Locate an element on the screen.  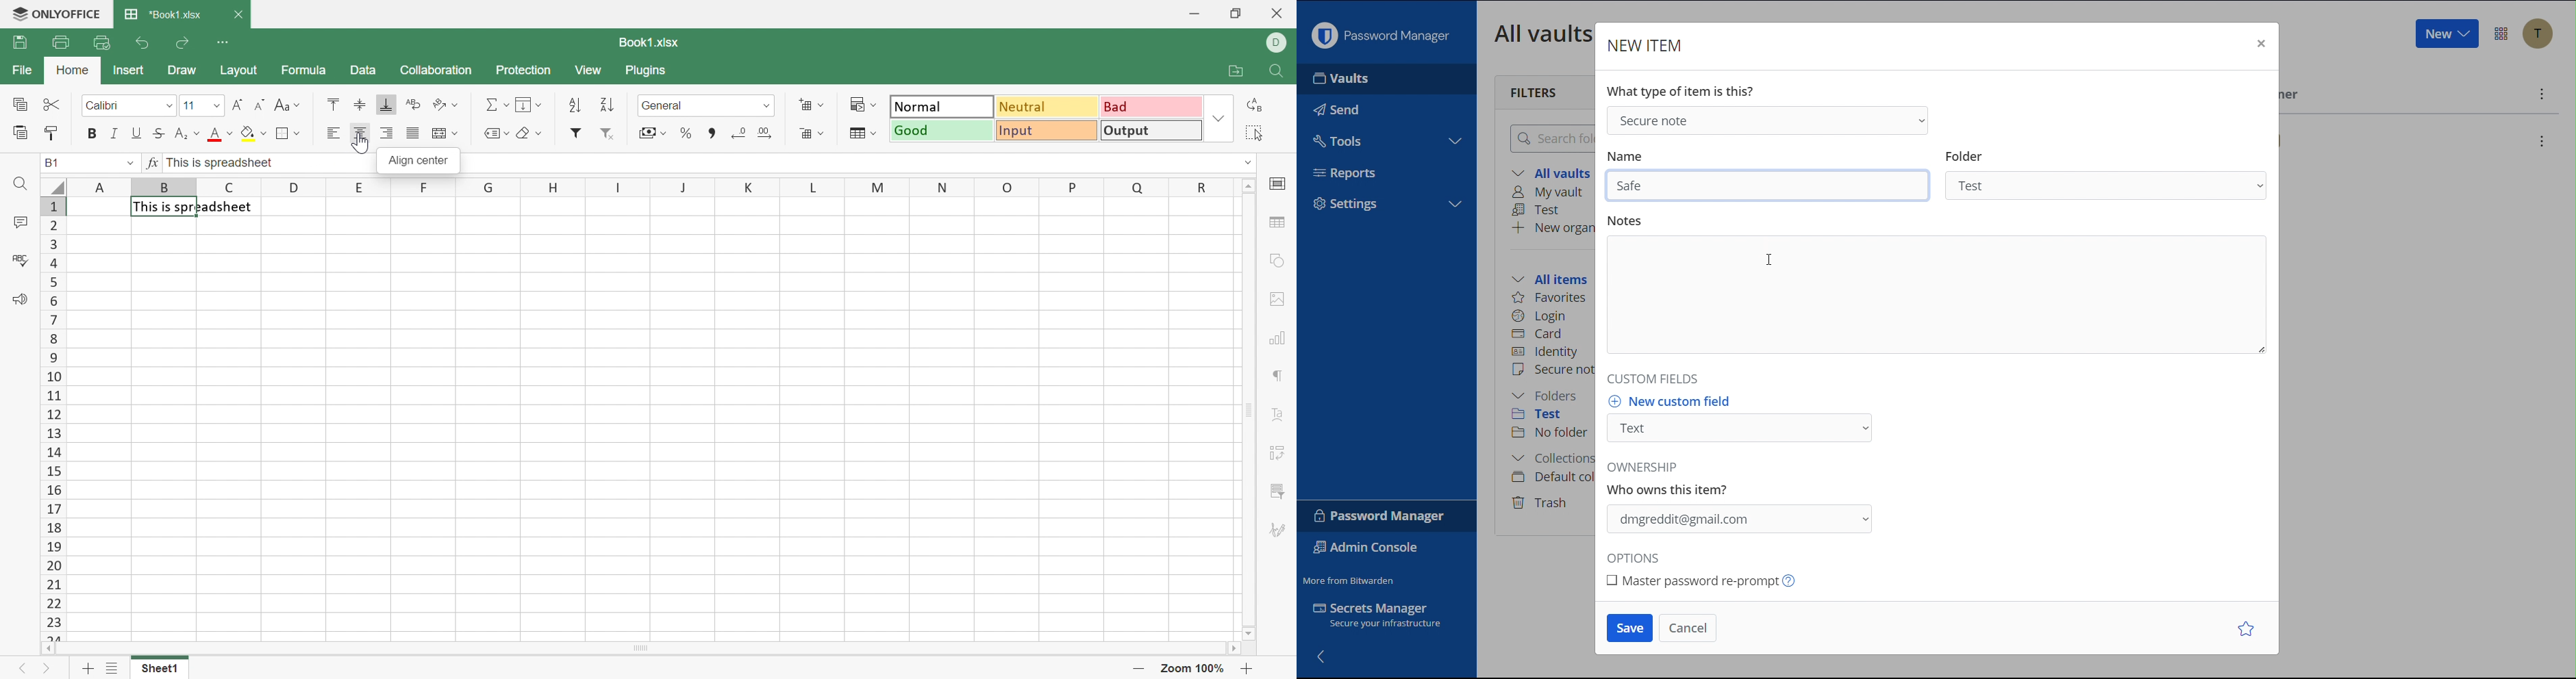
Insert filter is located at coordinates (576, 135).